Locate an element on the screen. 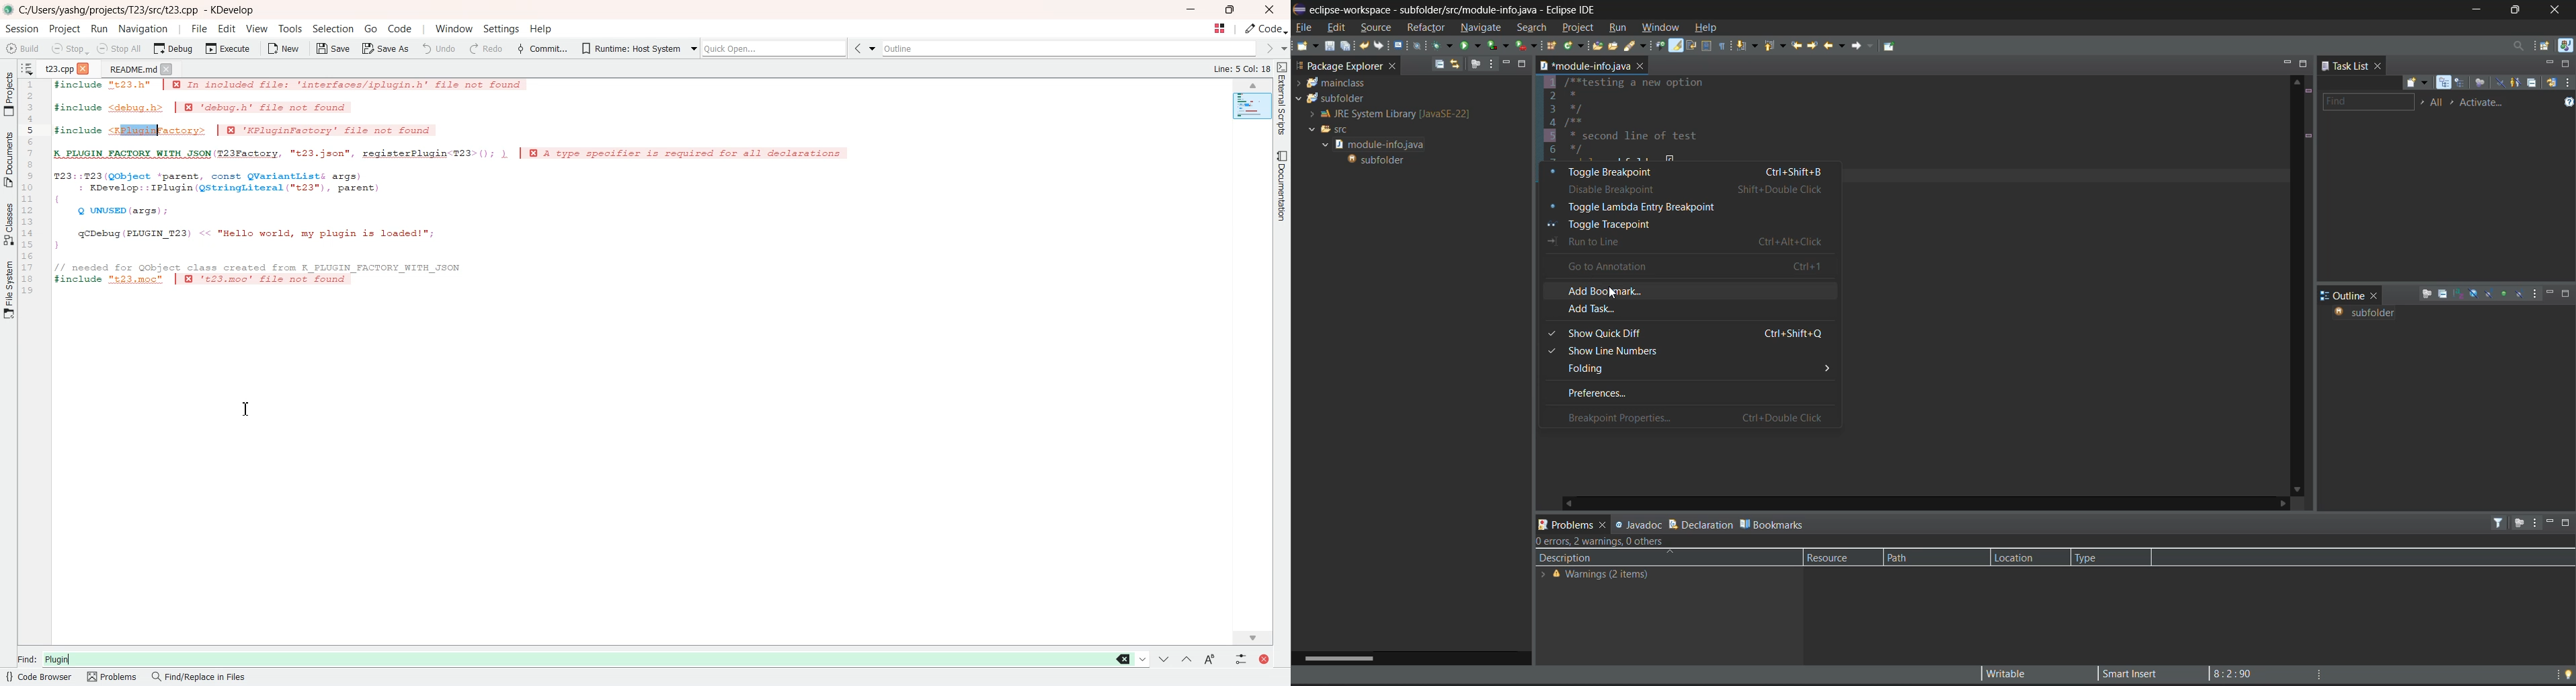  next annotation is located at coordinates (1749, 47).